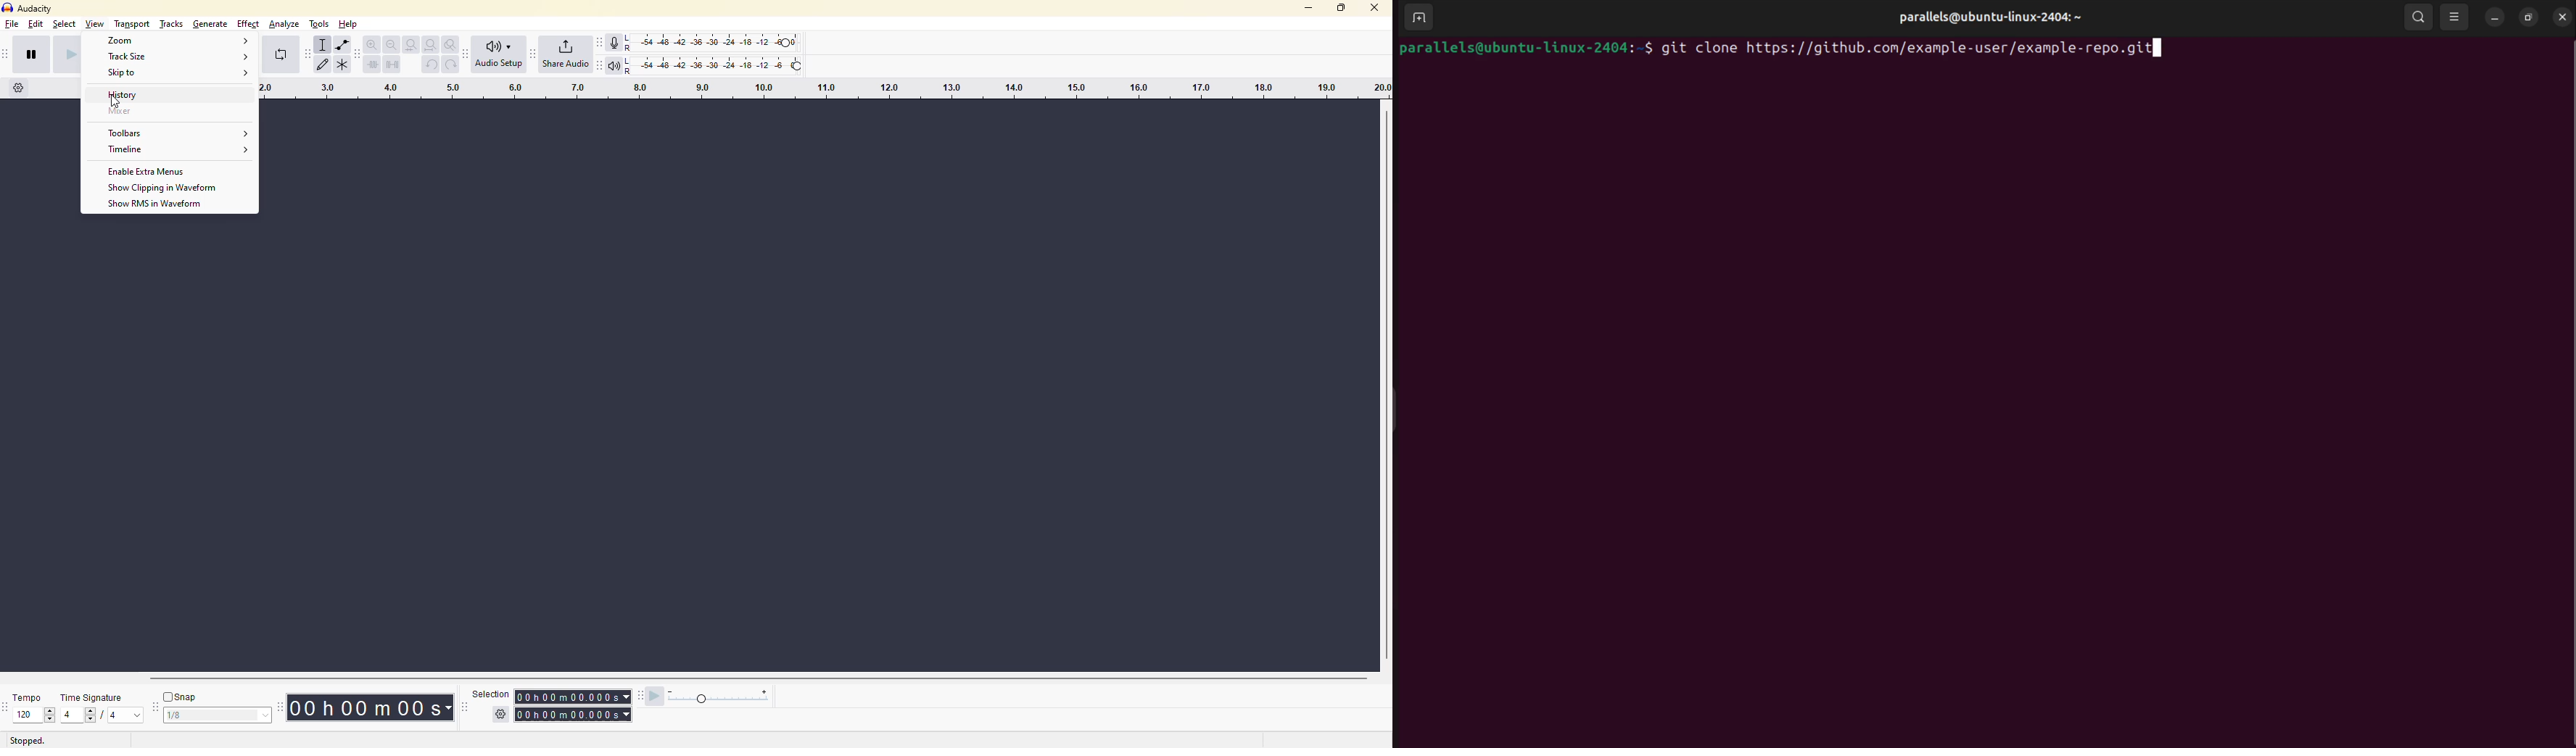 This screenshot has width=2576, height=756. I want to click on toggle zoom, so click(450, 43).